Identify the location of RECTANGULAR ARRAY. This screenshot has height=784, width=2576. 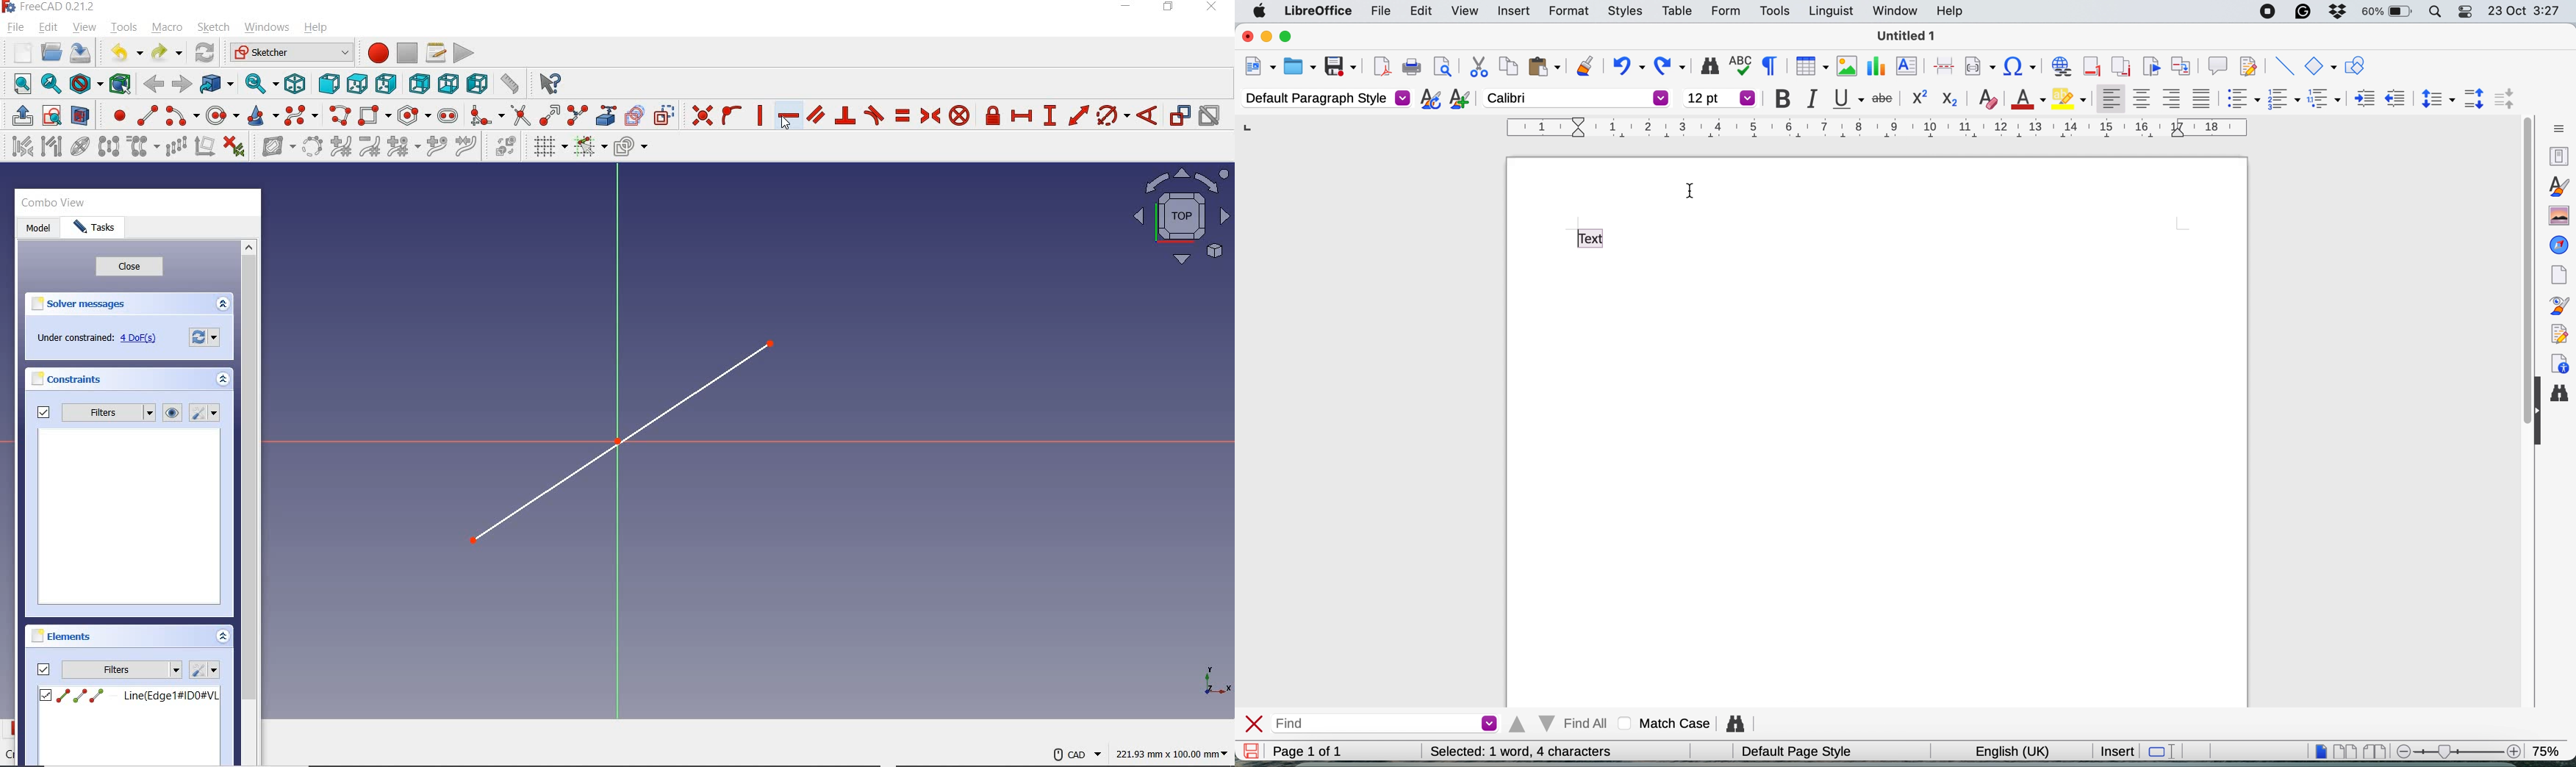
(176, 145).